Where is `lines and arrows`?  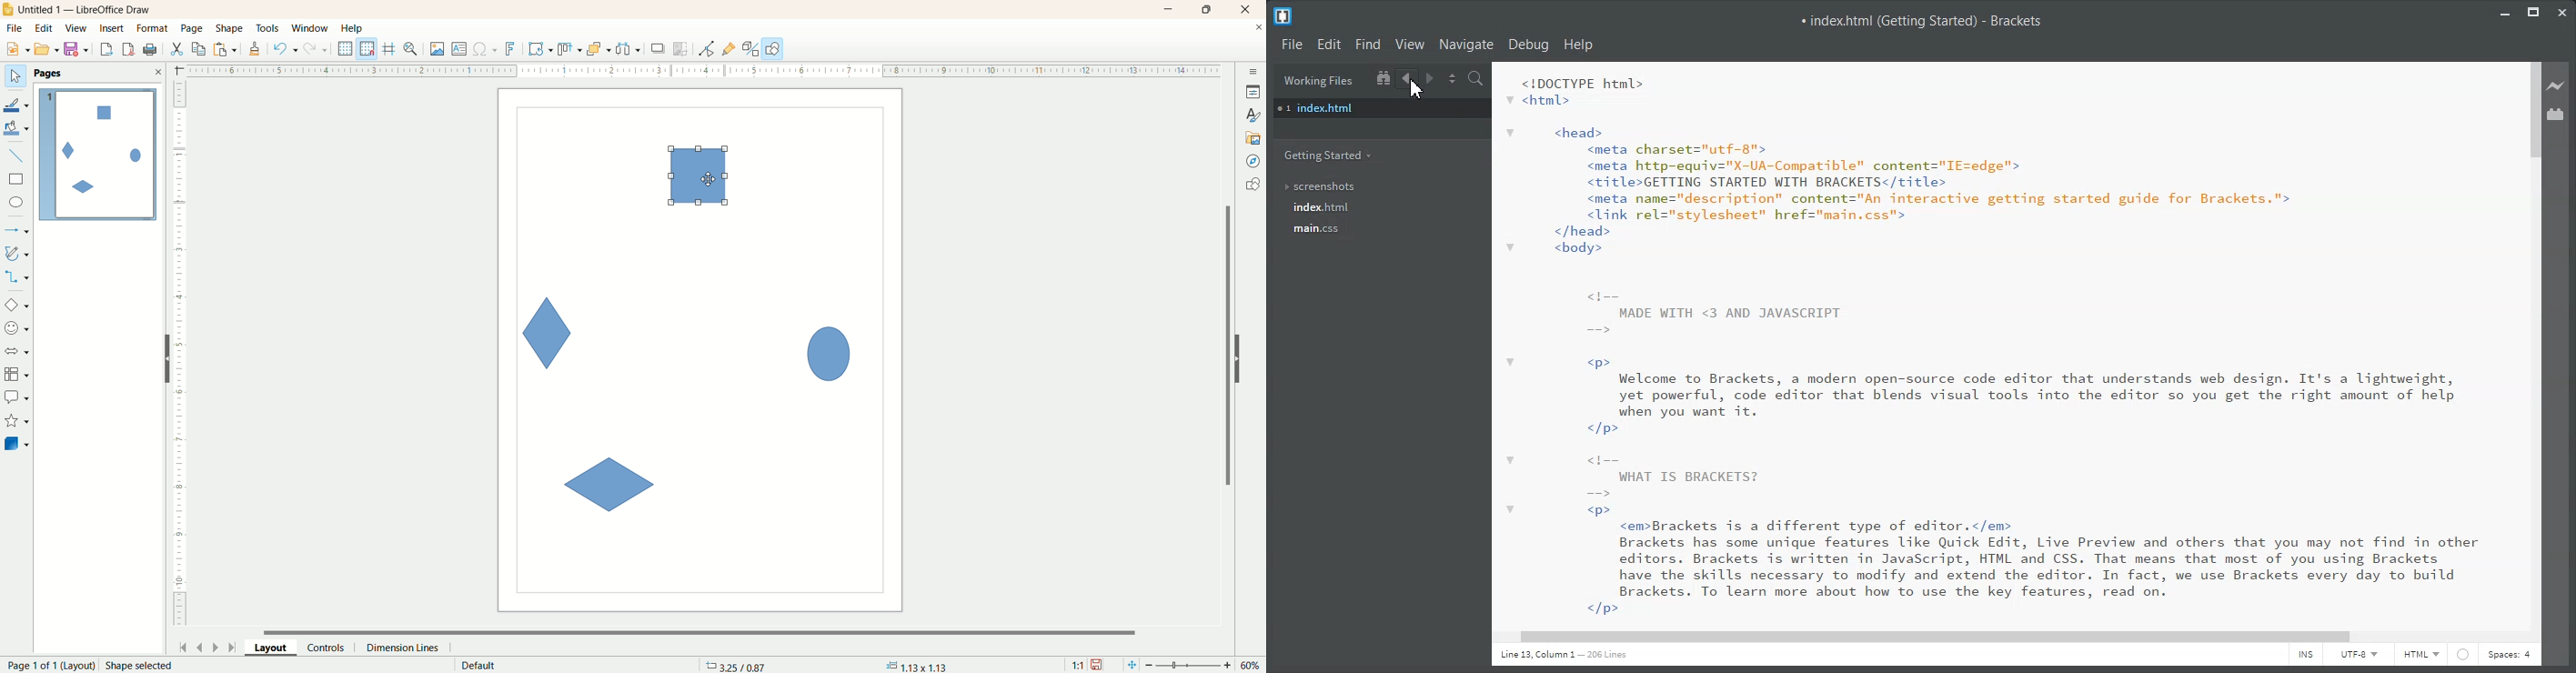 lines and arrows is located at coordinates (18, 231).